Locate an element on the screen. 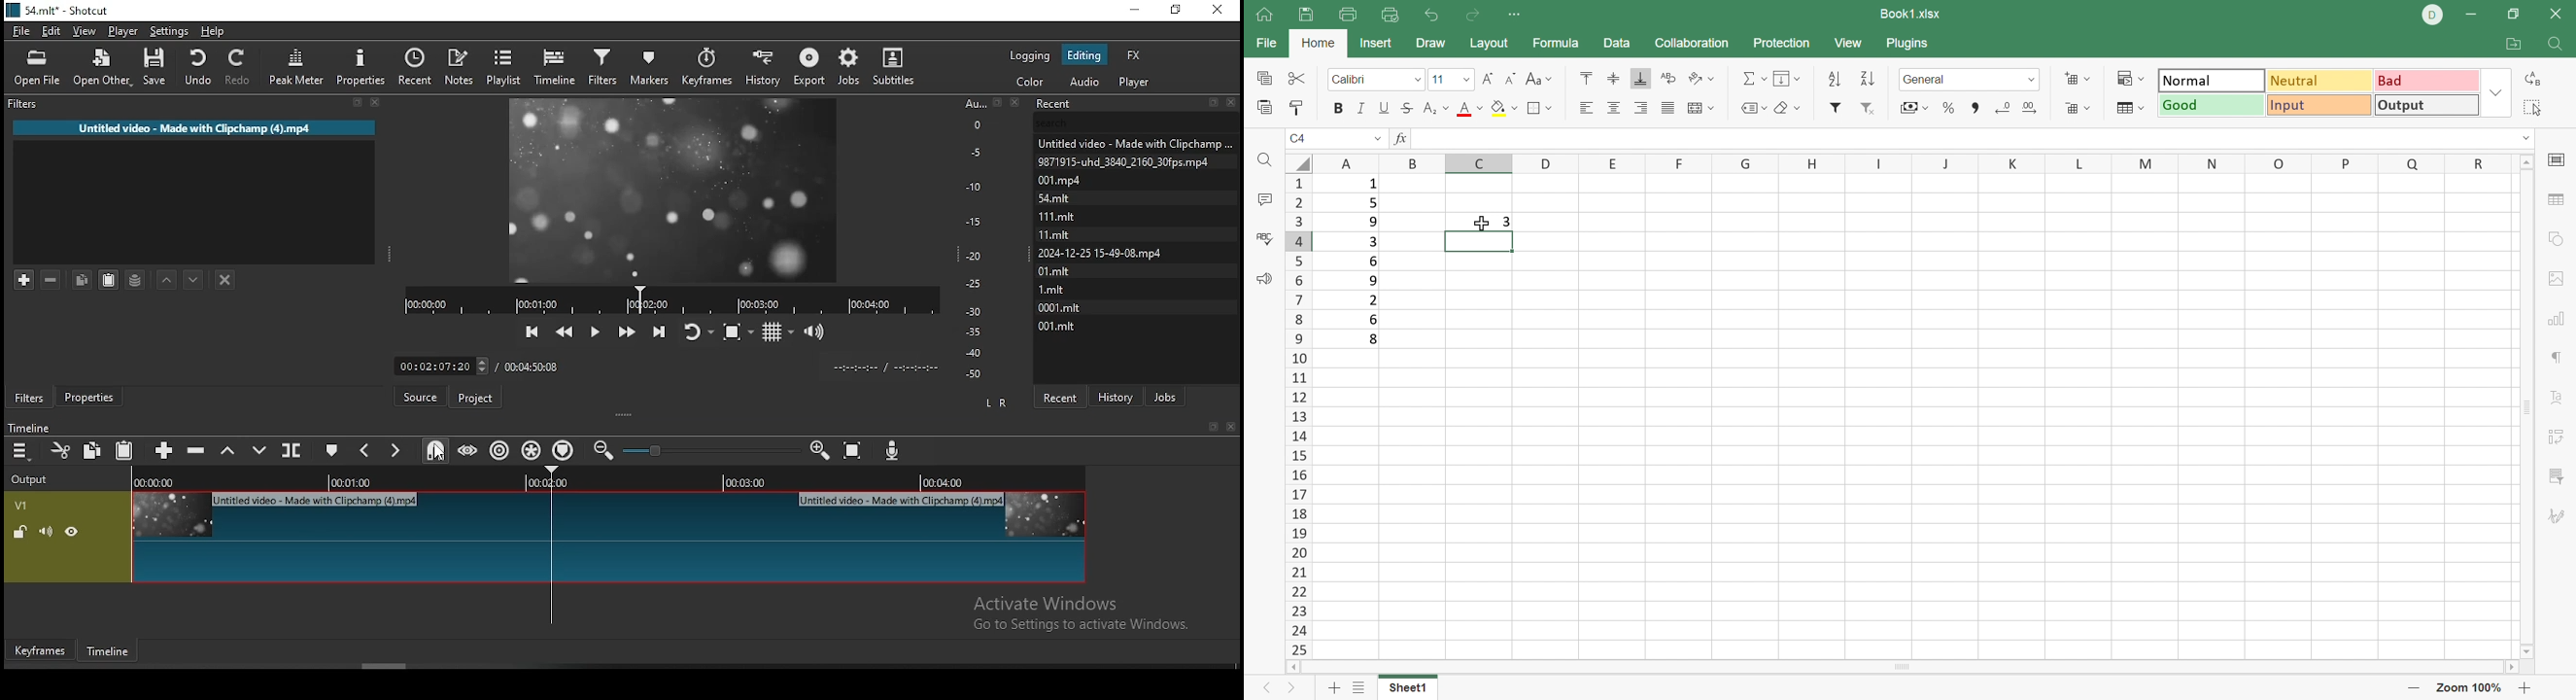 The image size is (2576, 700). paste is located at coordinates (109, 280).